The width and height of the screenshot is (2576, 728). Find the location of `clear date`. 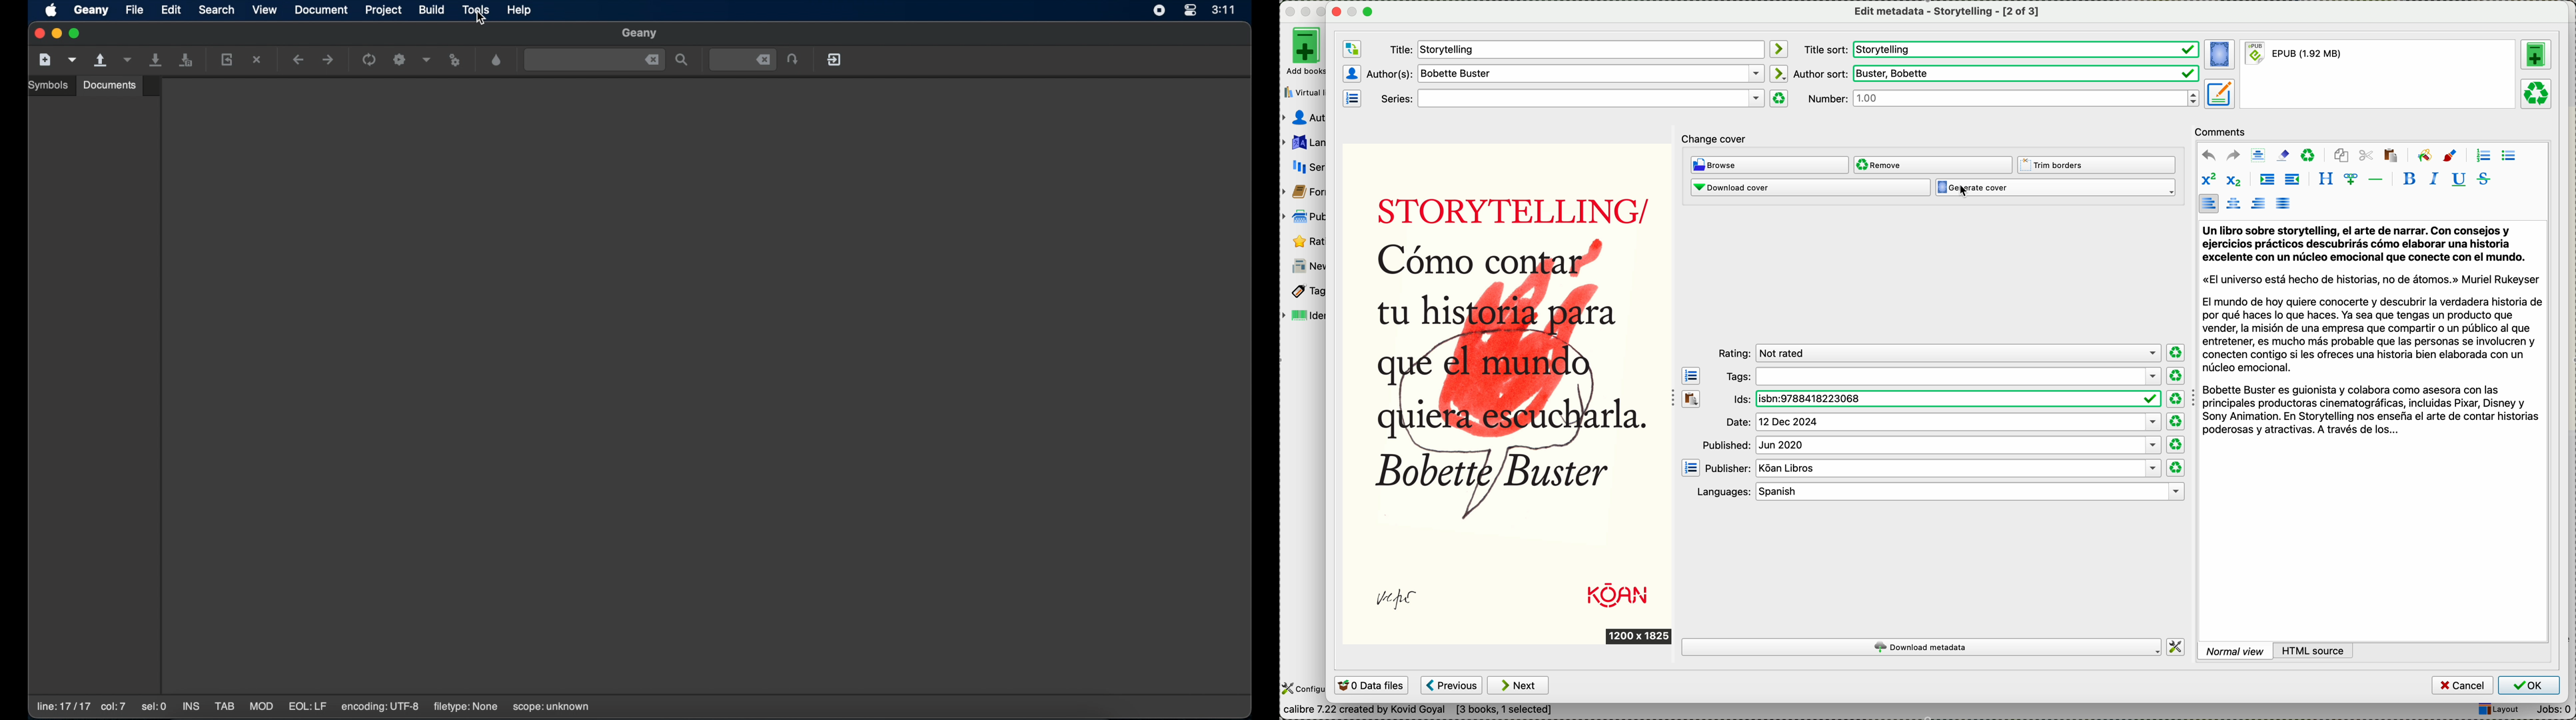

clear date is located at coordinates (2178, 421).